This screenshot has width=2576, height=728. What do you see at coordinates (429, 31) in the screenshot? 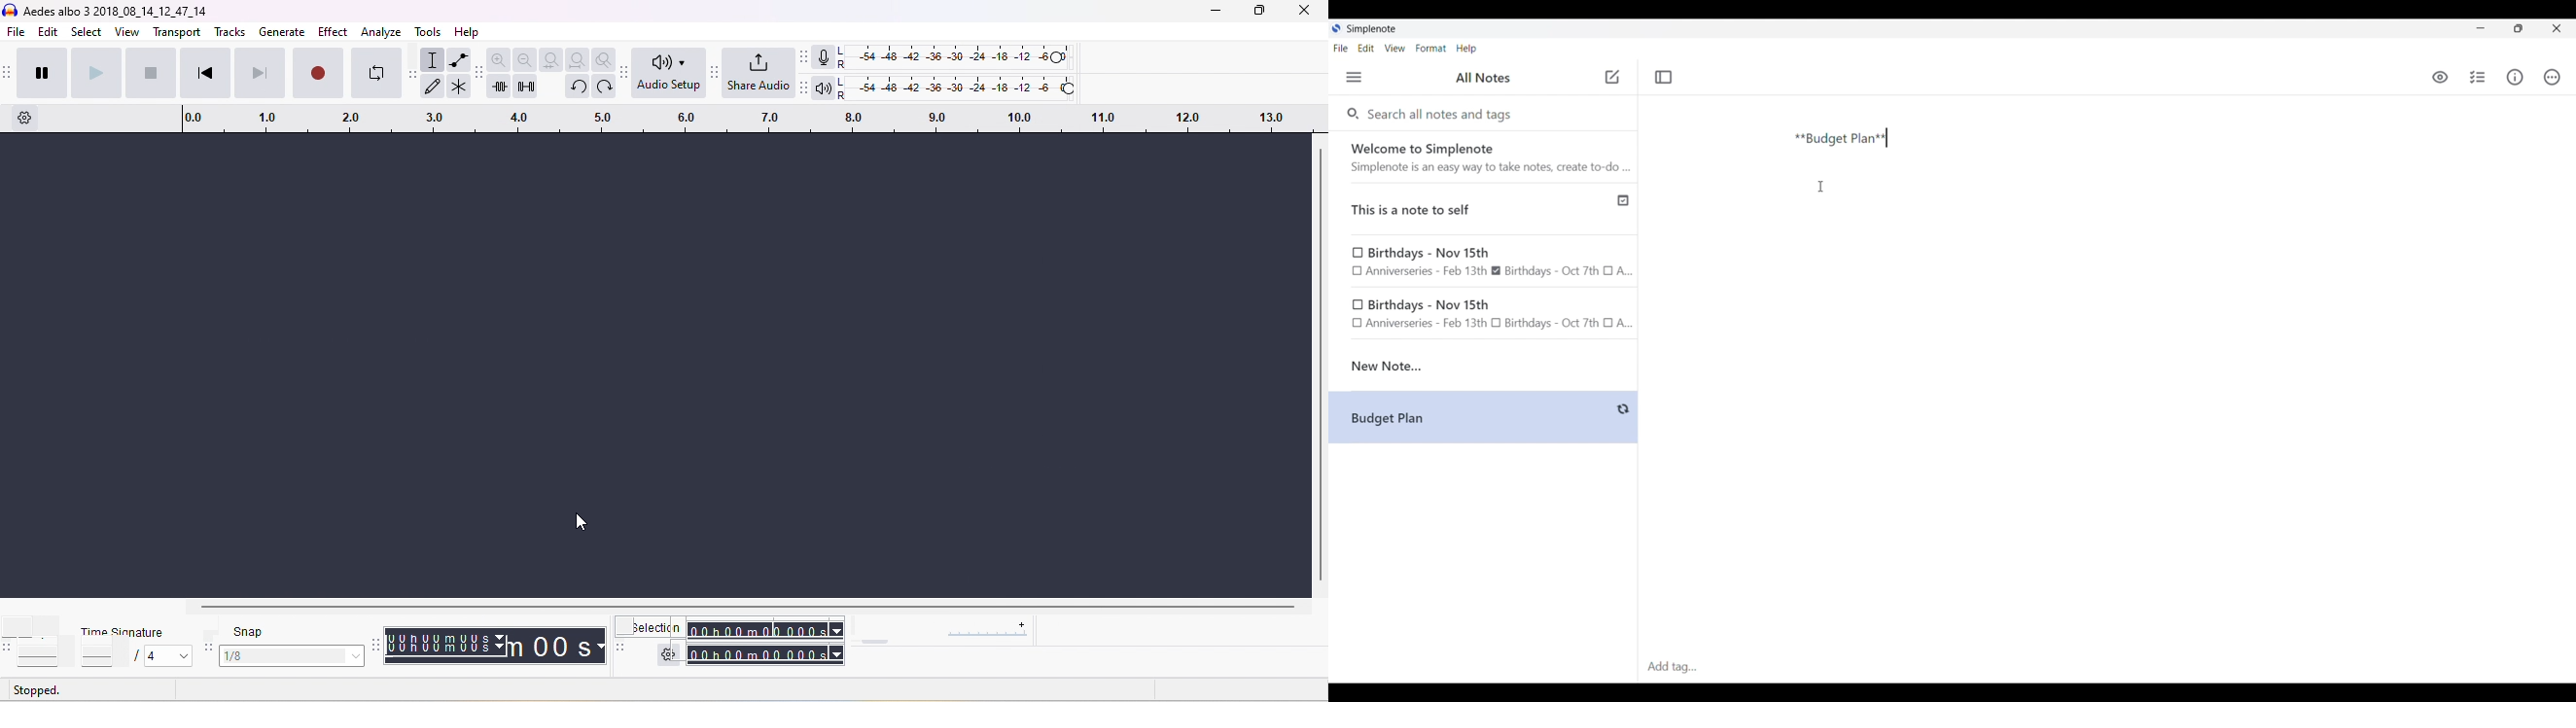
I see `tools` at bounding box center [429, 31].